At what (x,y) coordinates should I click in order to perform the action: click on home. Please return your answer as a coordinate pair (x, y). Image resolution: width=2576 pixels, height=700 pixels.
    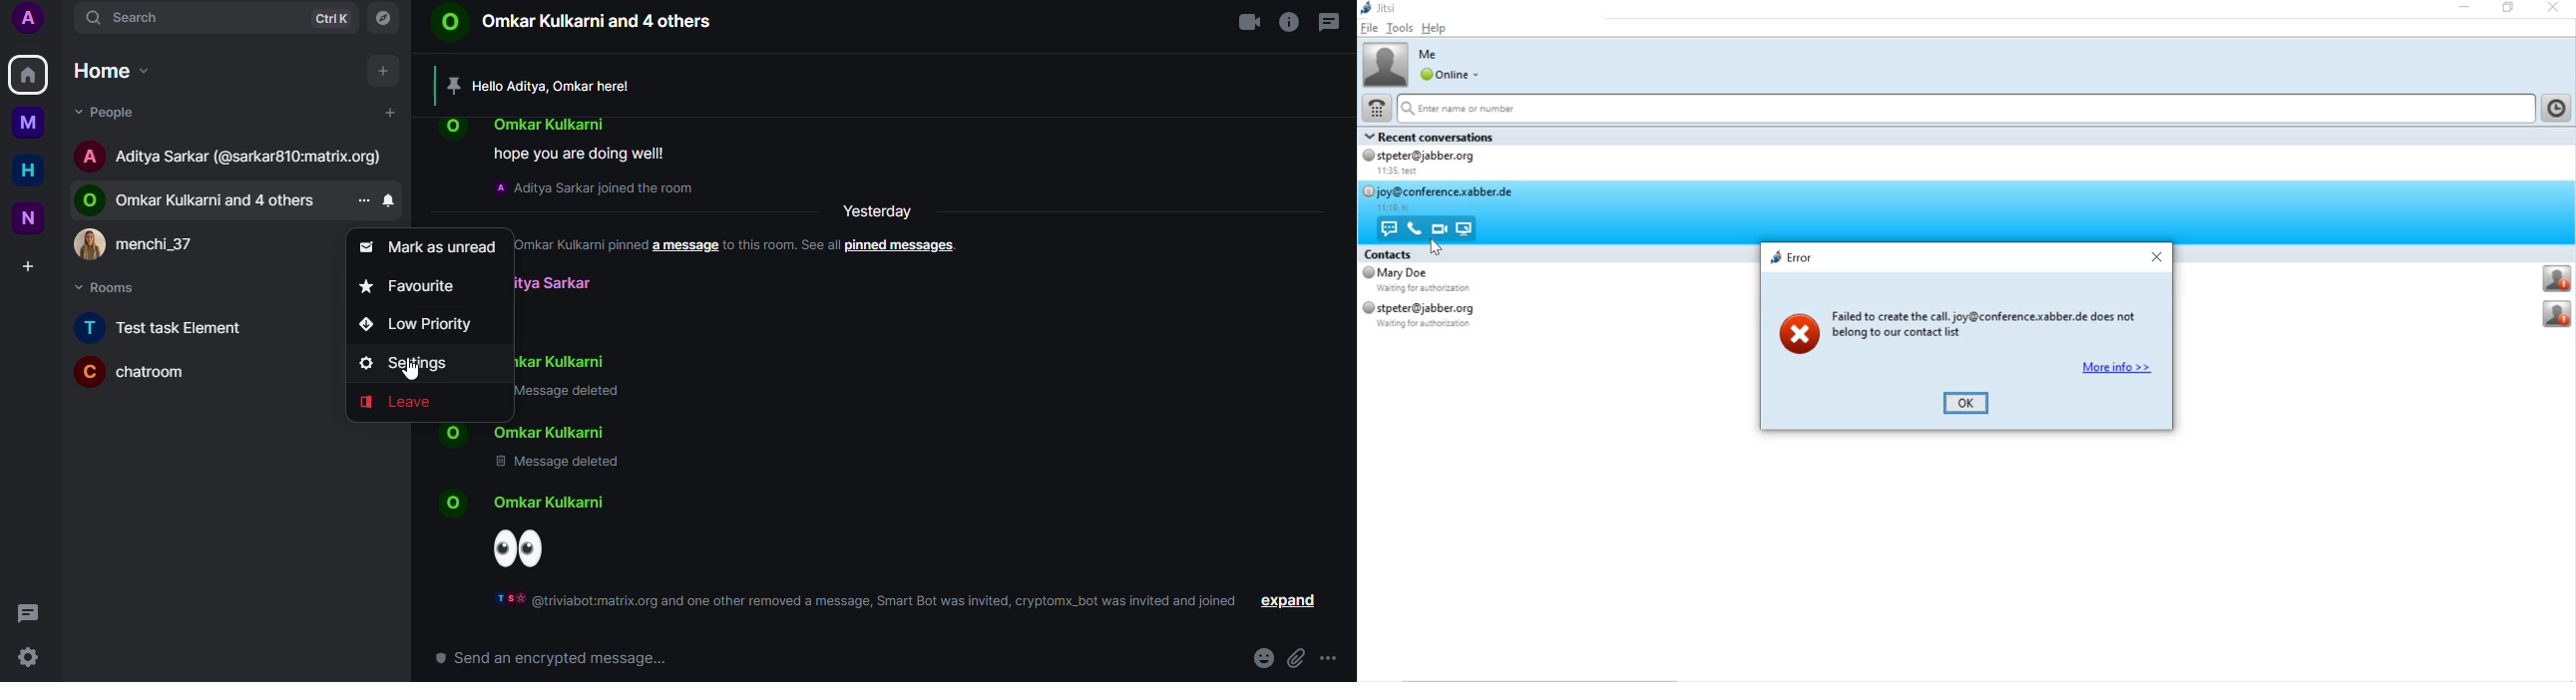
    Looking at the image, I should click on (28, 75).